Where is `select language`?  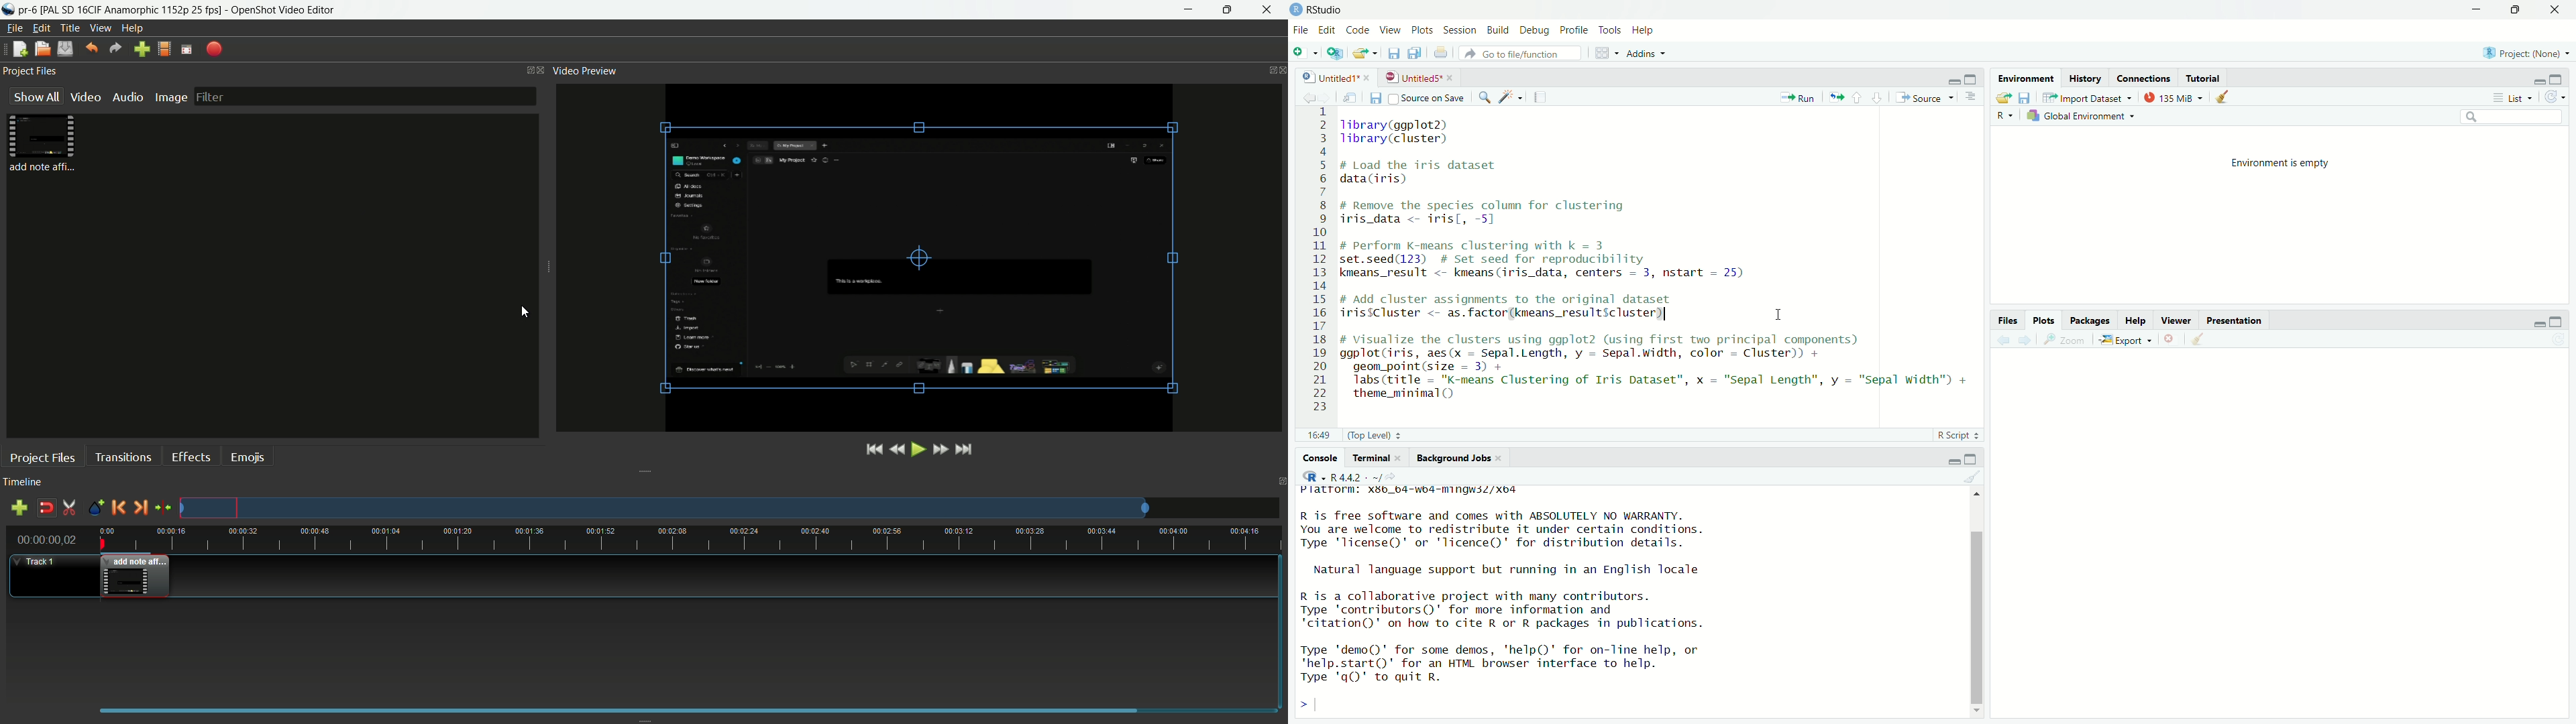
select language is located at coordinates (1308, 477).